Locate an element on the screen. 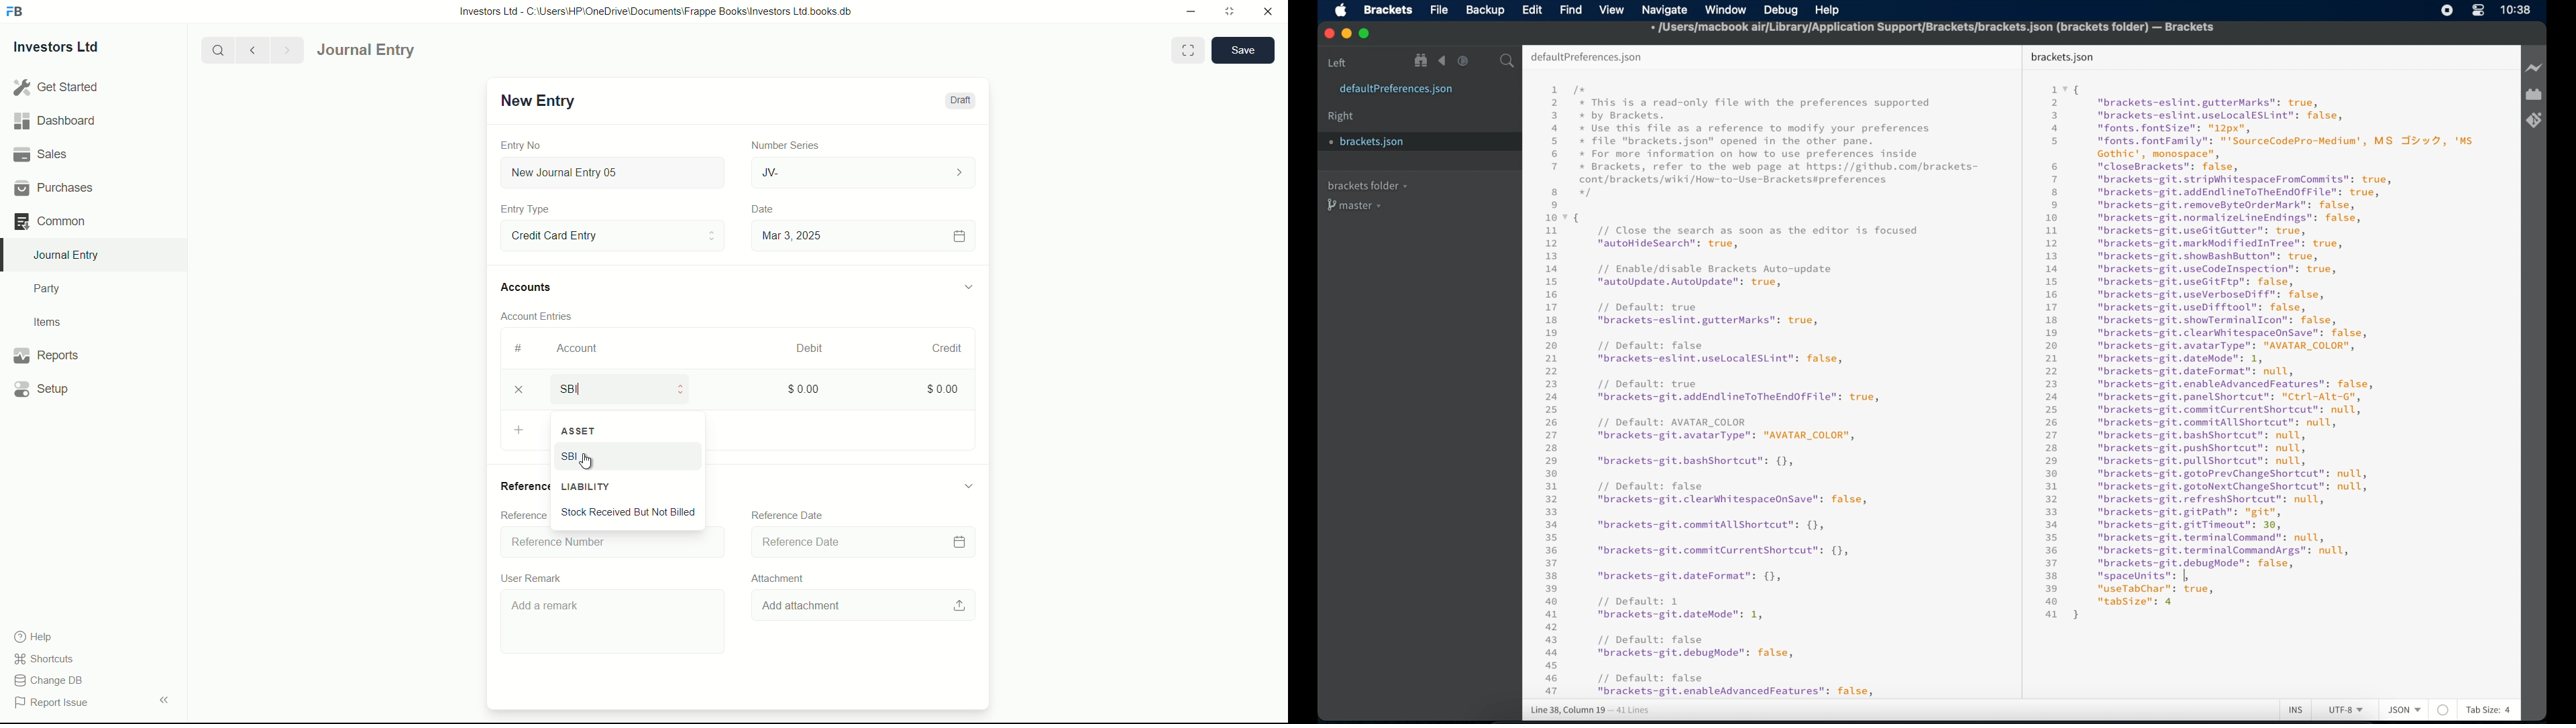  Reference Number is located at coordinates (522, 516).